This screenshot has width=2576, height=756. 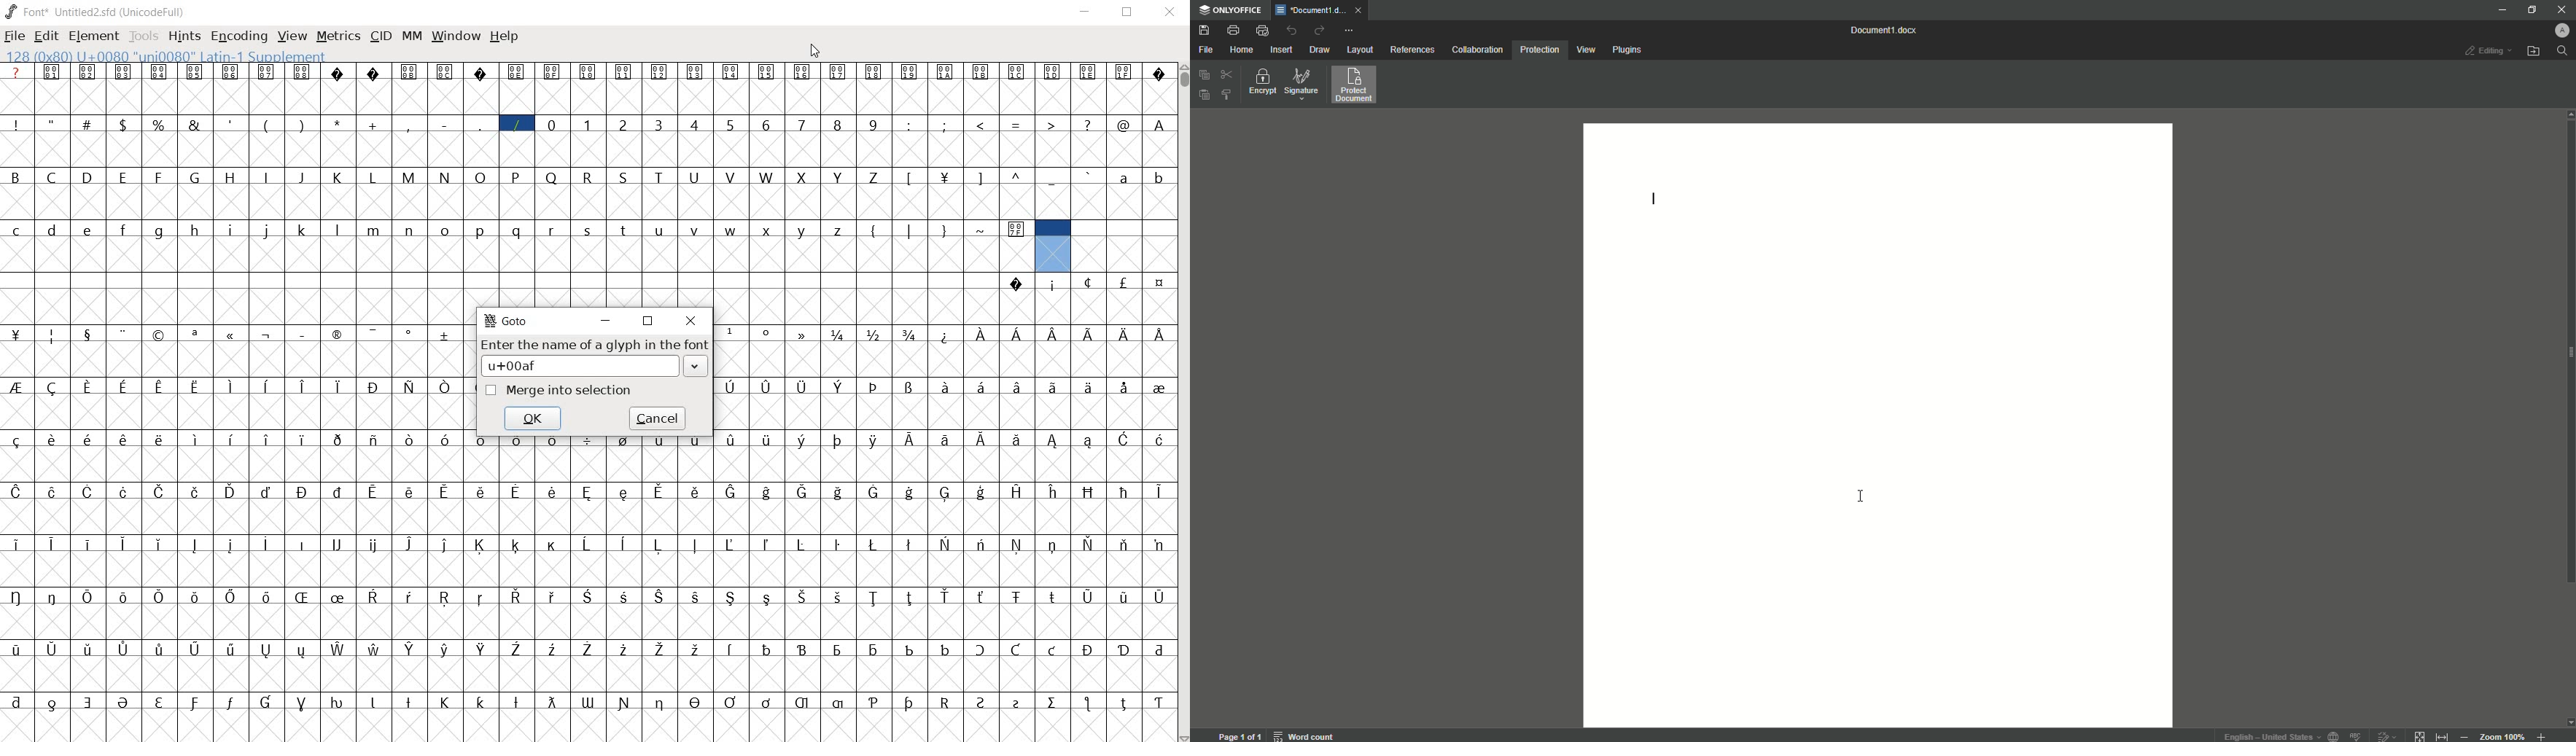 What do you see at coordinates (410, 545) in the screenshot?
I see `Symbol` at bounding box center [410, 545].